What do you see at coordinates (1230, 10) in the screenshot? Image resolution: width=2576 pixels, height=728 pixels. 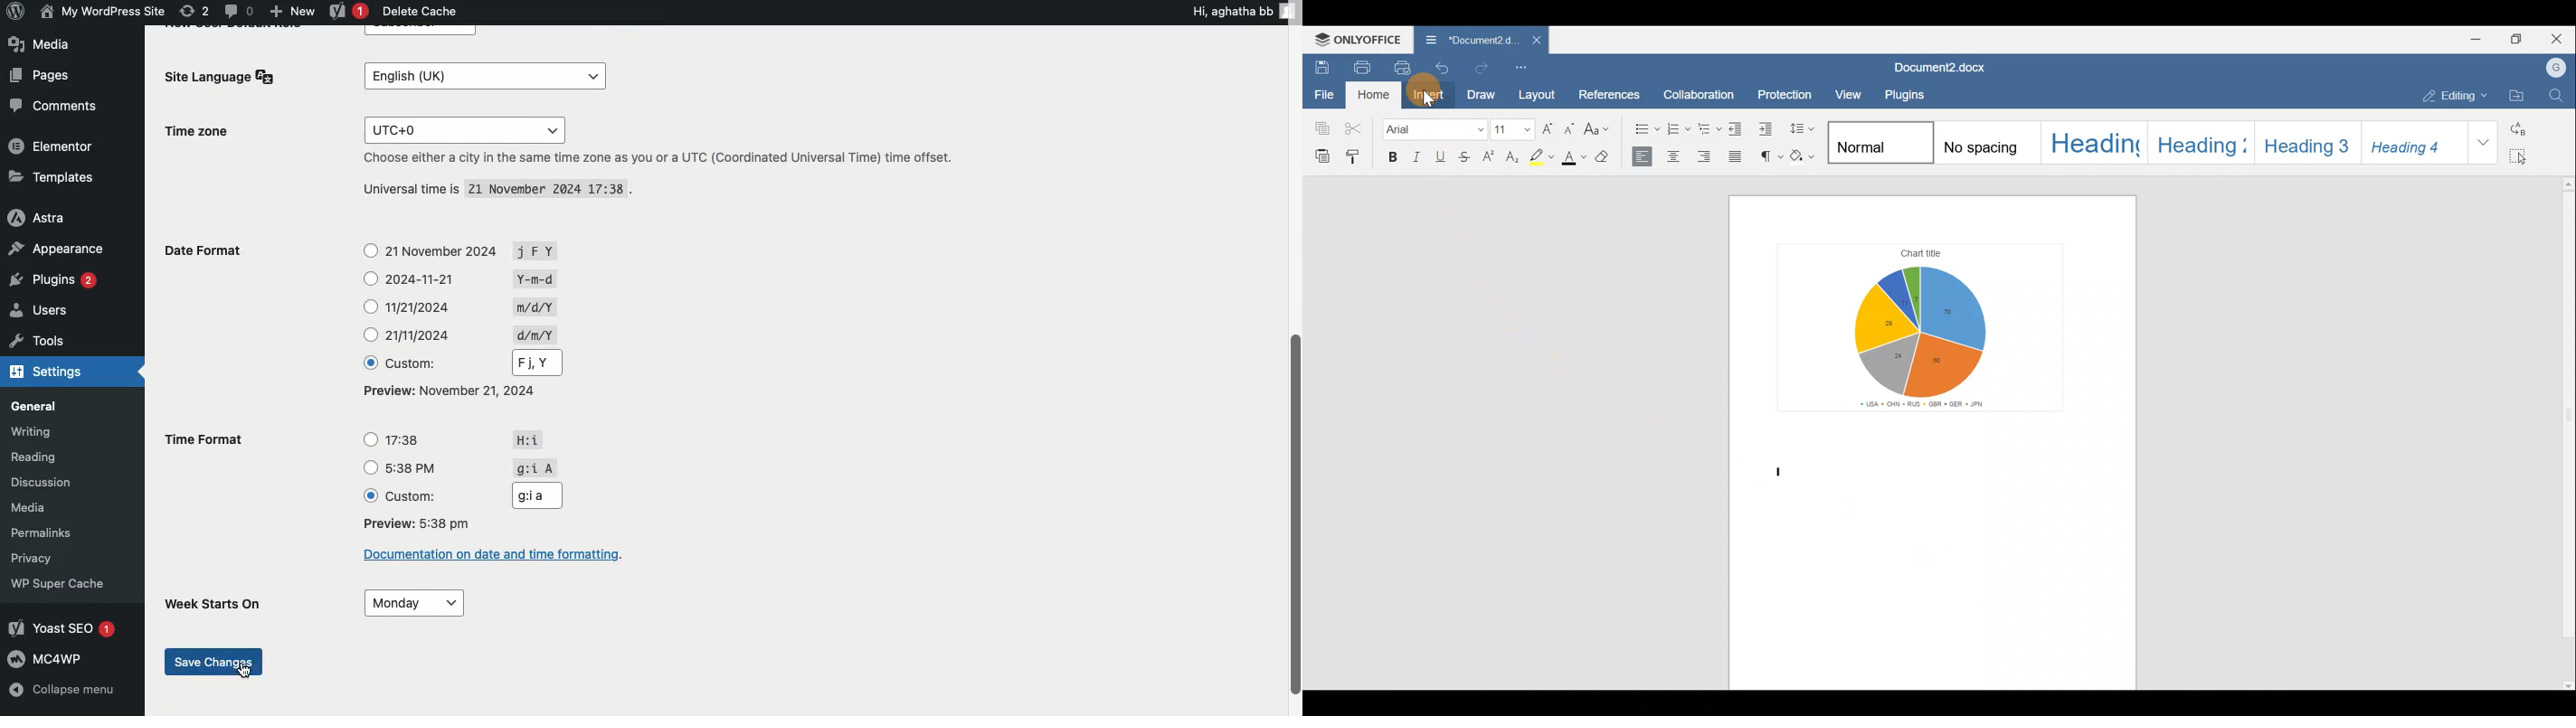 I see `Hi, agatha bb` at bounding box center [1230, 10].